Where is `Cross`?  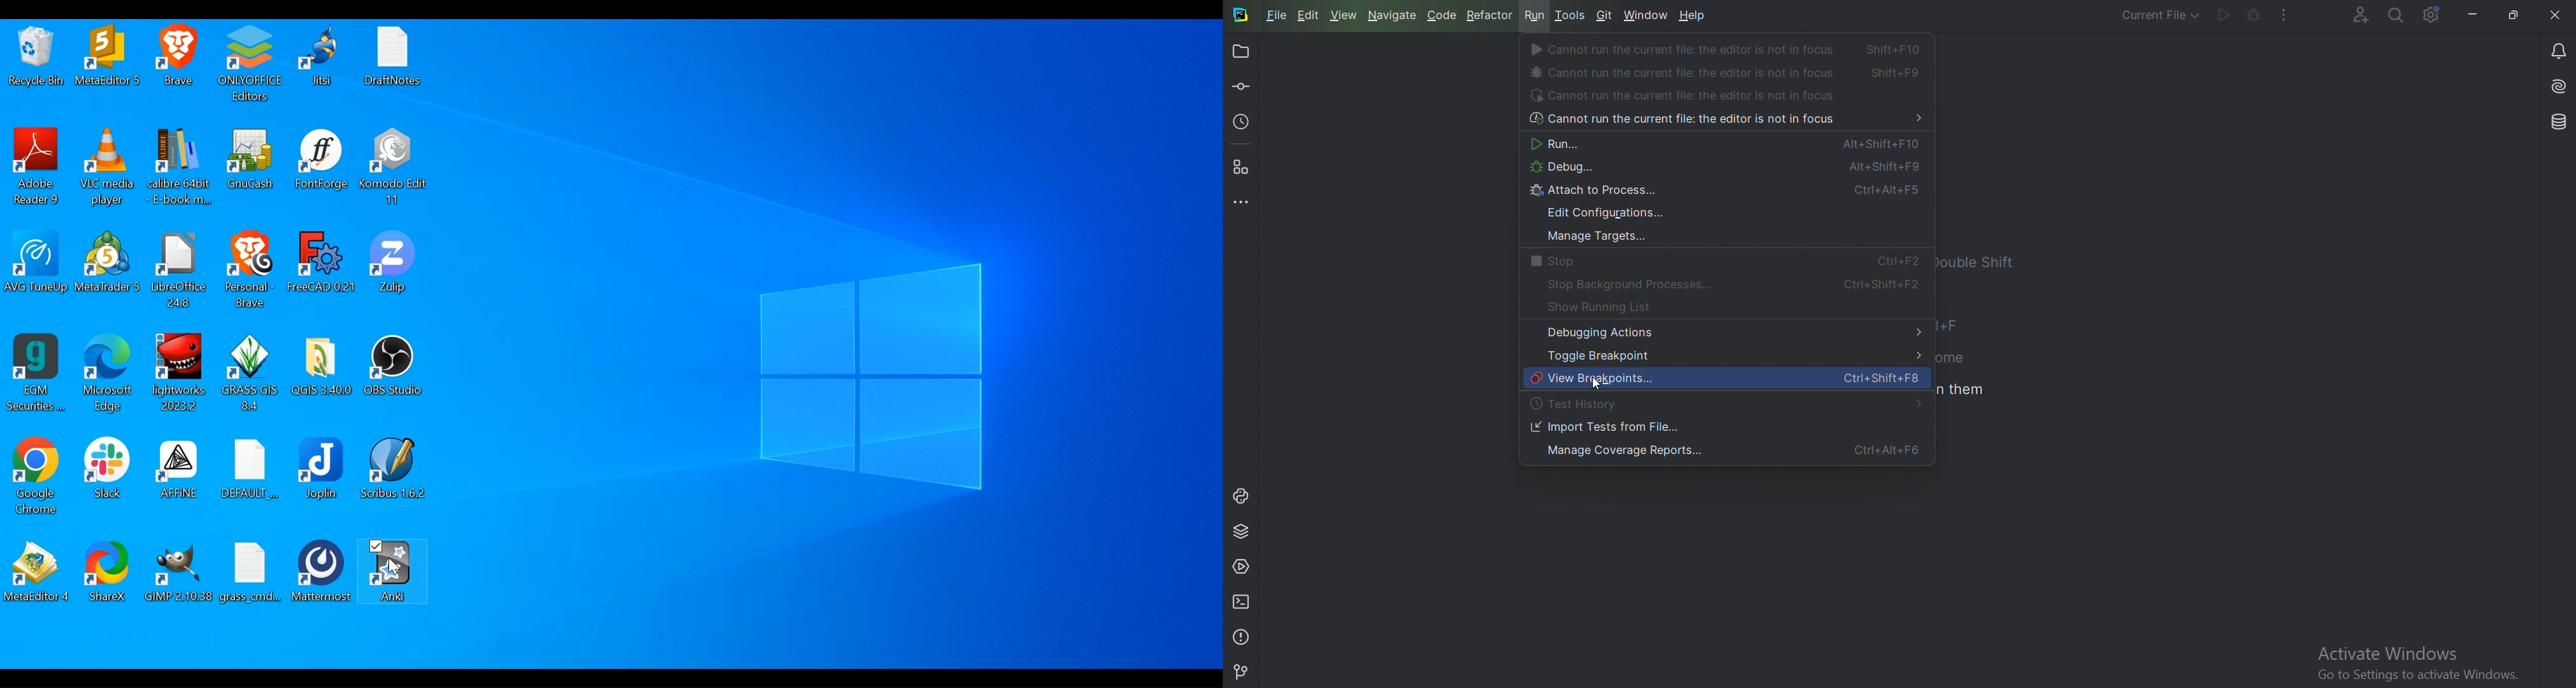
Cross is located at coordinates (2556, 14).